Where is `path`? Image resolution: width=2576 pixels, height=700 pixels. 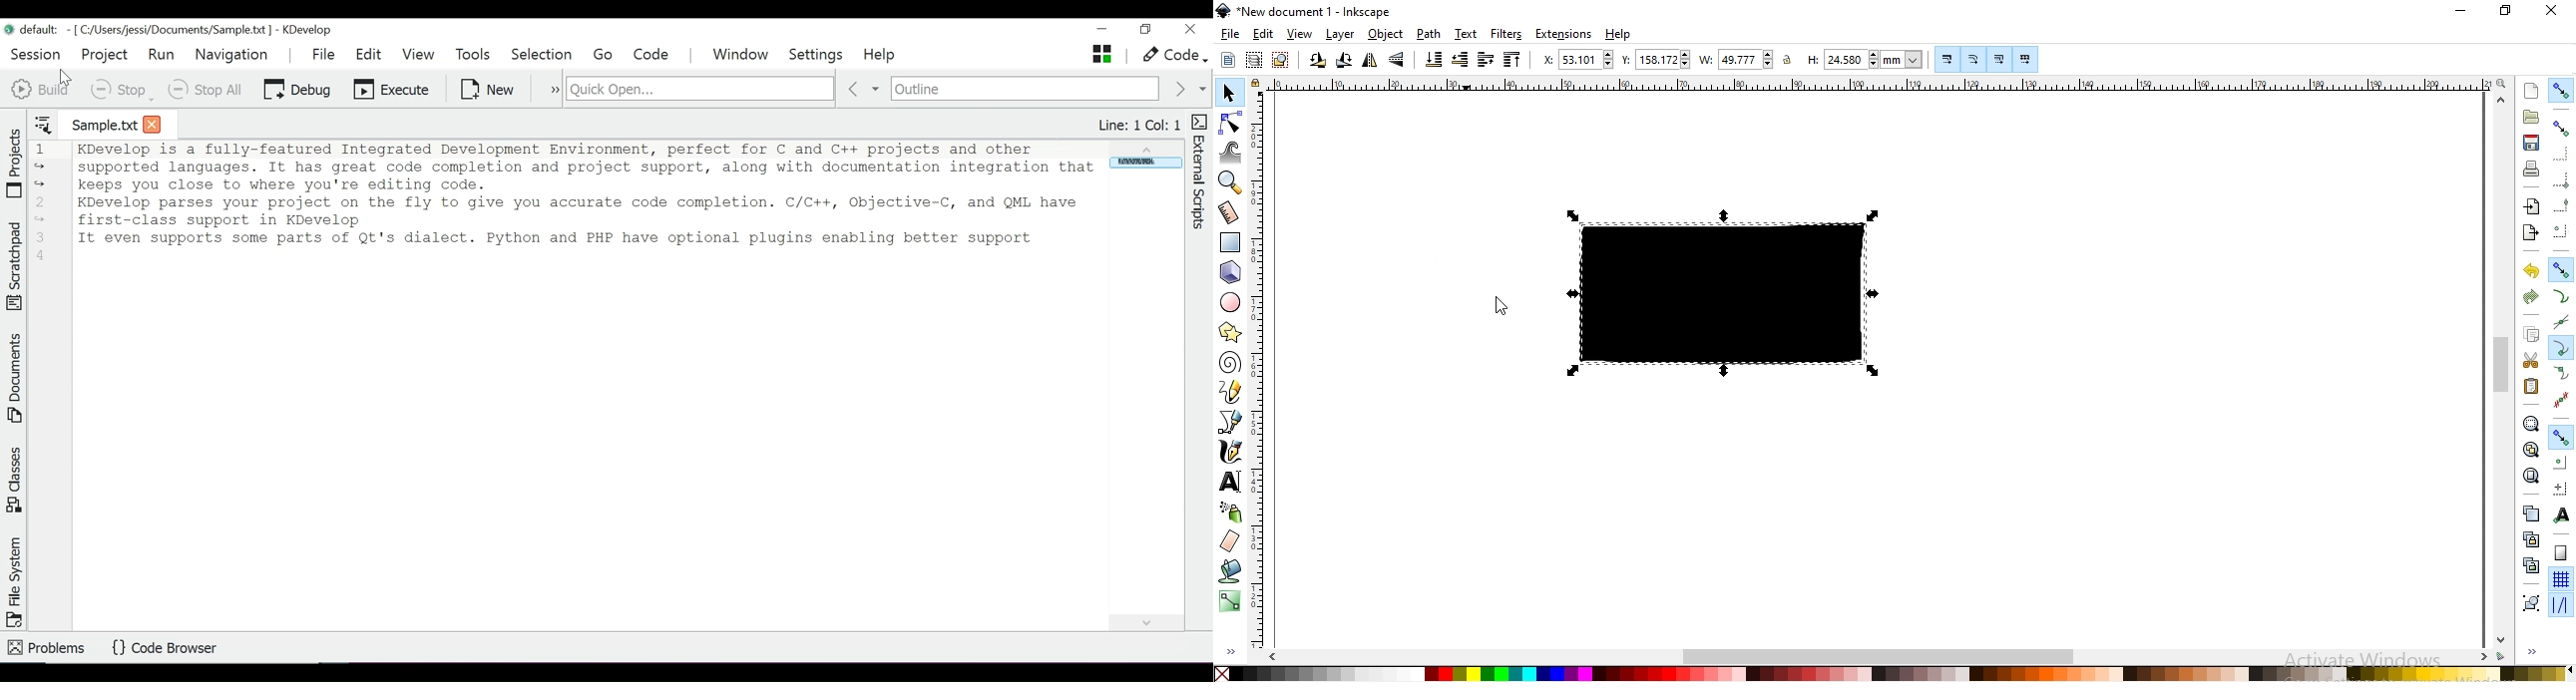 path is located at coordinates (1430, 31).